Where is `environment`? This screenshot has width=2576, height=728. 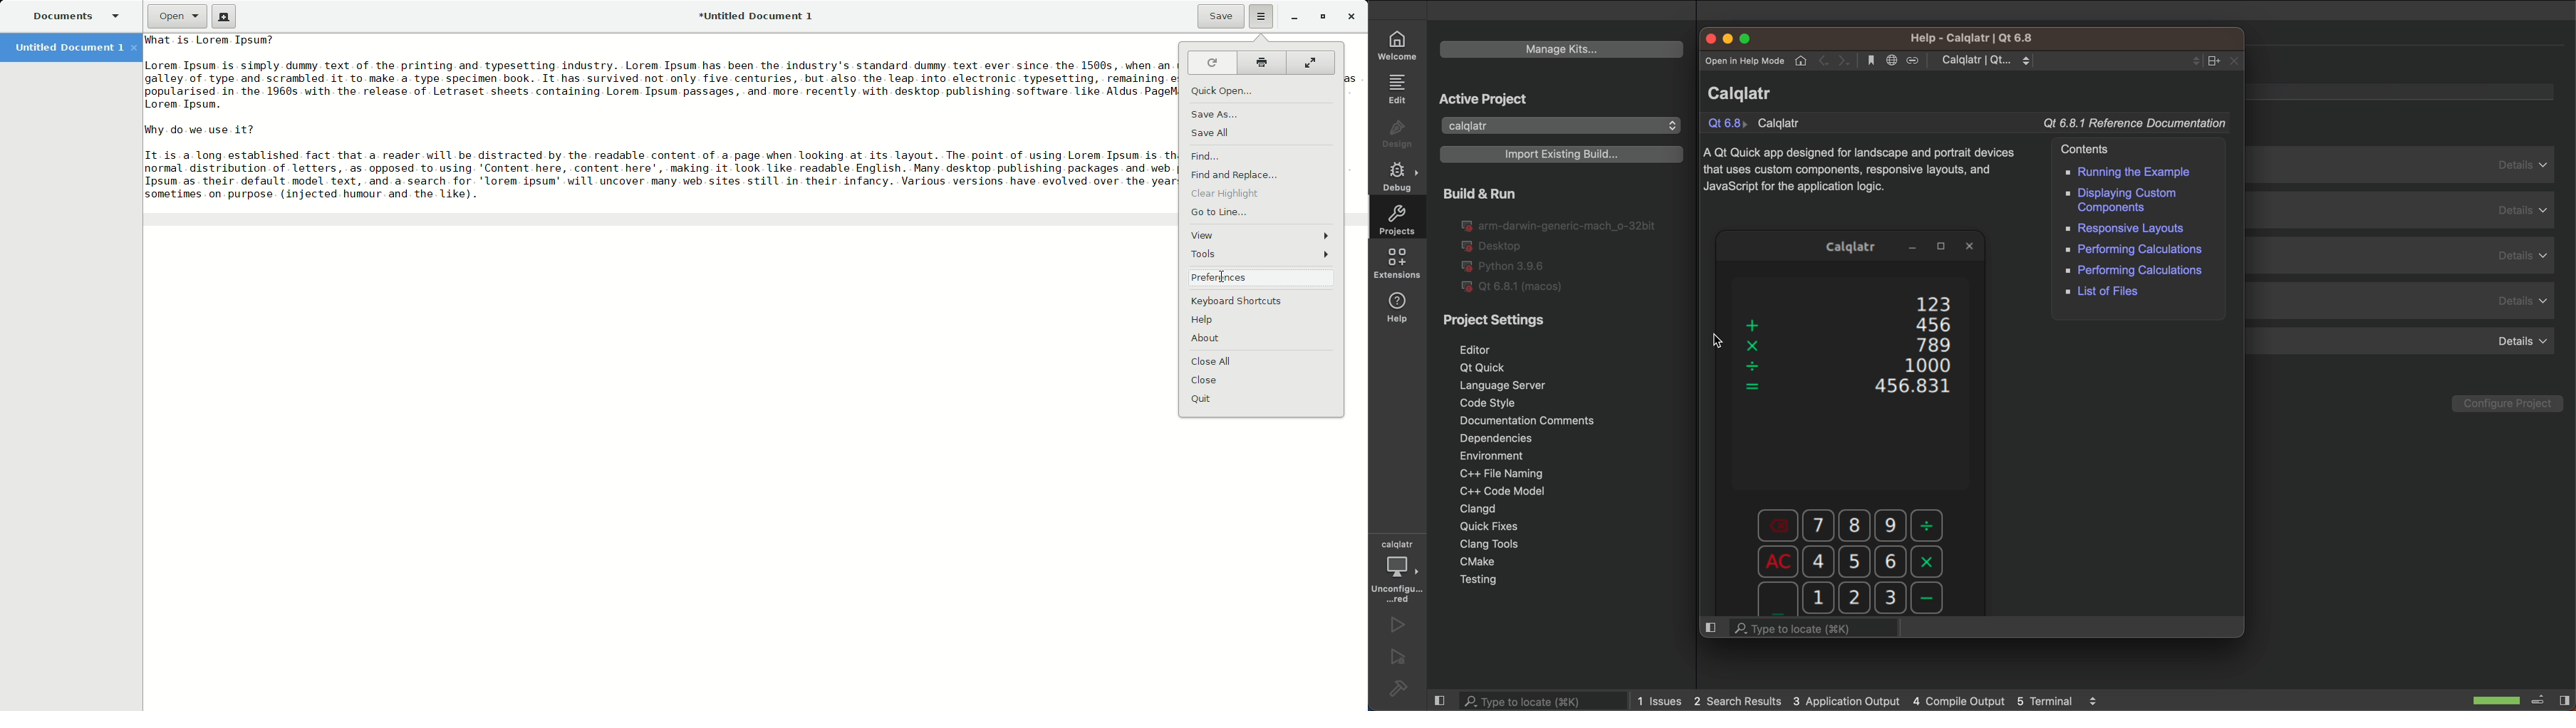
environment is located at coordinates (1489, 455).